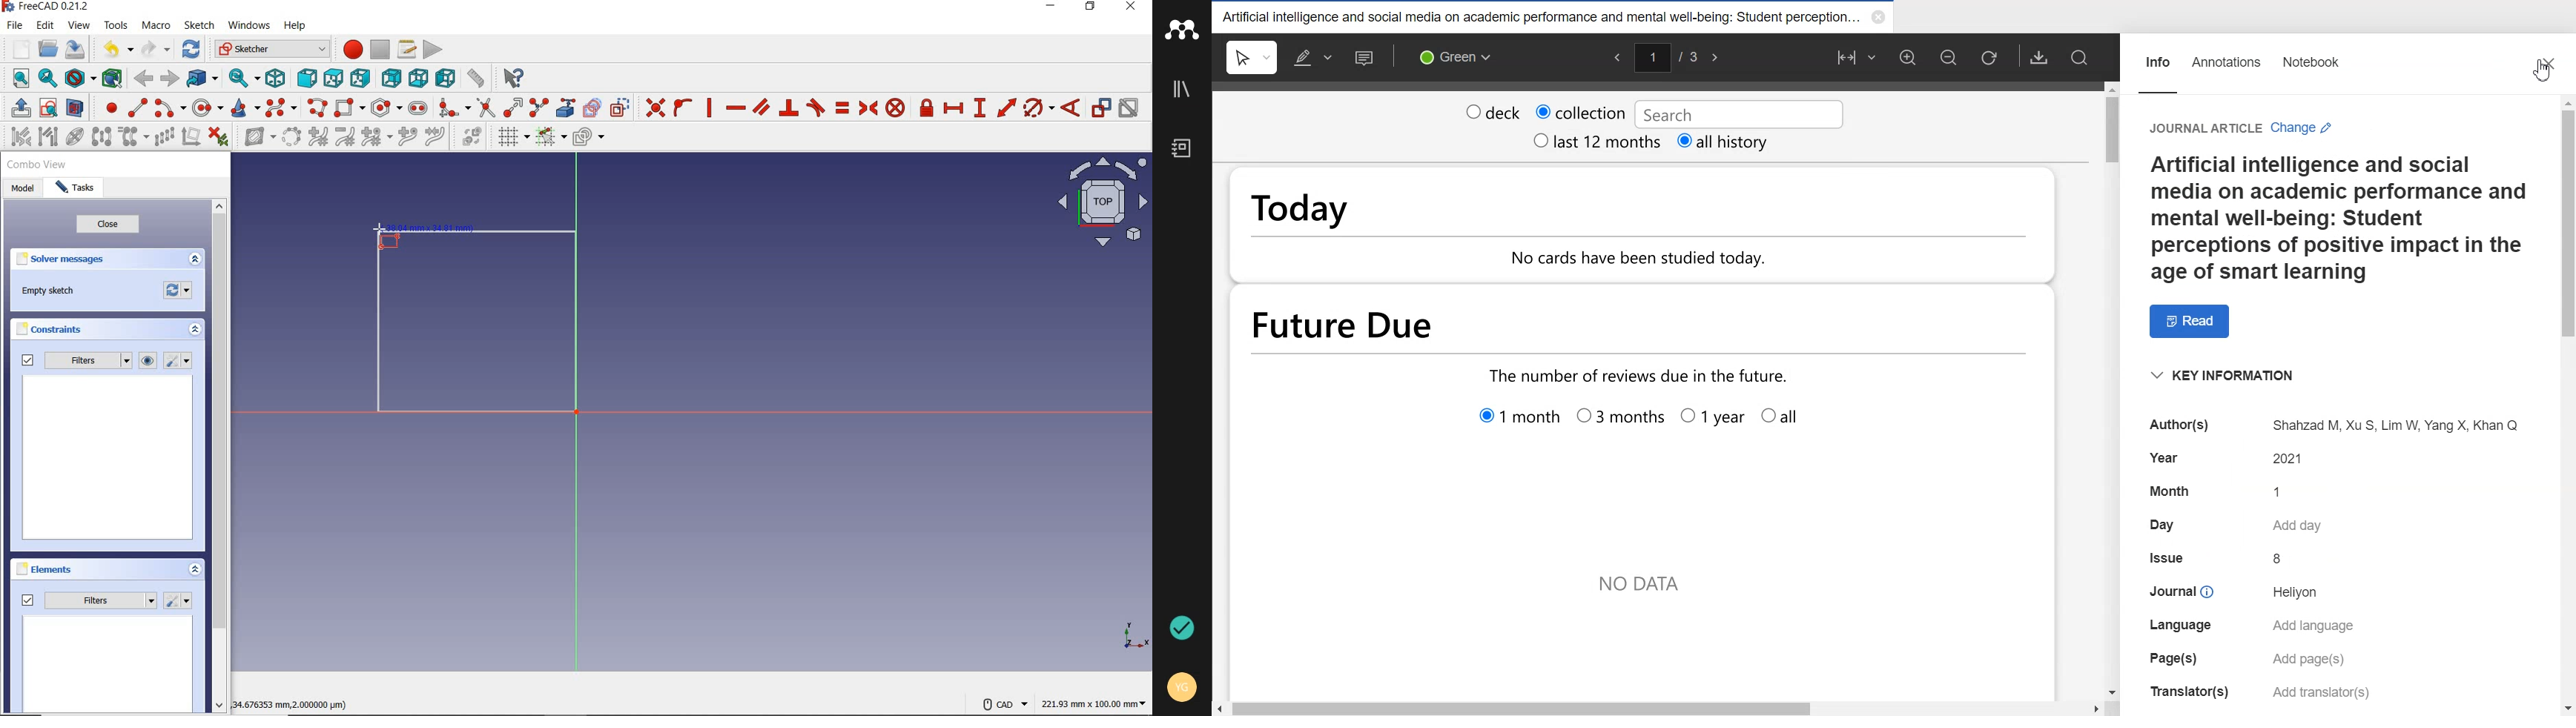 This screenshot has width=2576, height=728. Describe the element at coordinates (1101, 108) in the screenshot. I see `toggle driving constraint` at that location.